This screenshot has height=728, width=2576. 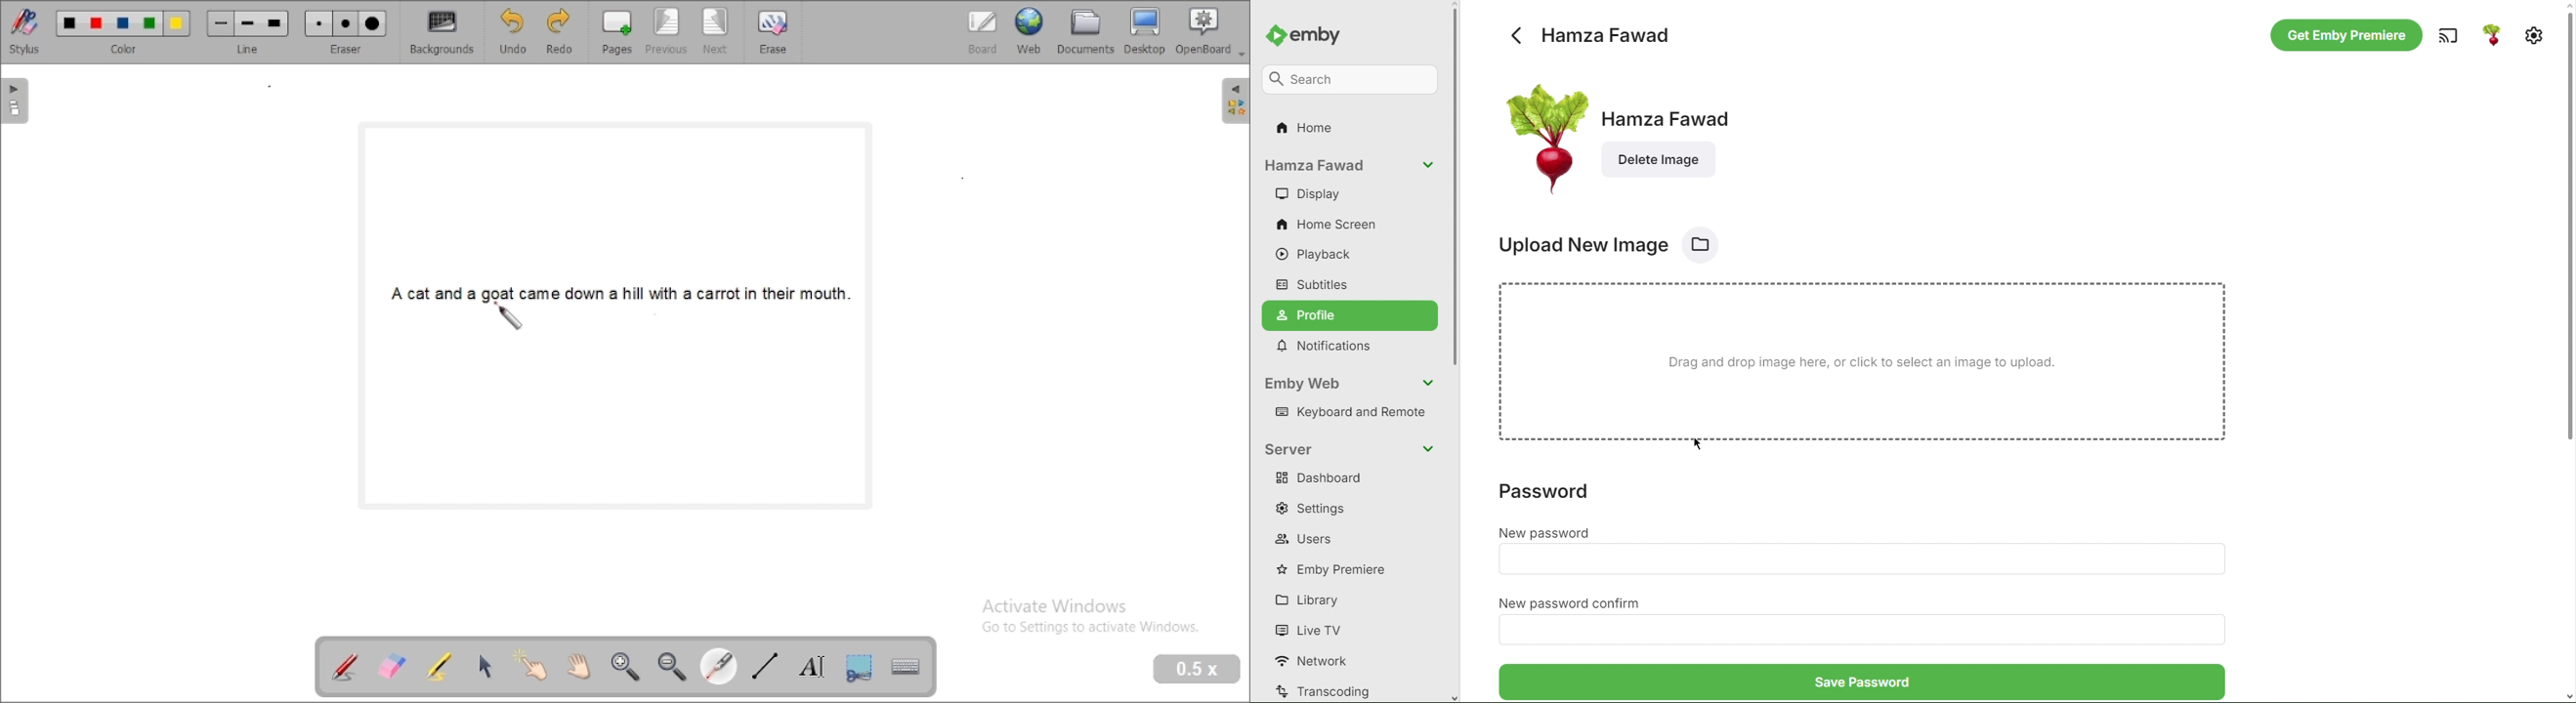 What do you see at coordinates (1351, 383) in the screenshot?
I see `Emby Web` at bounding box center [1351, 383].